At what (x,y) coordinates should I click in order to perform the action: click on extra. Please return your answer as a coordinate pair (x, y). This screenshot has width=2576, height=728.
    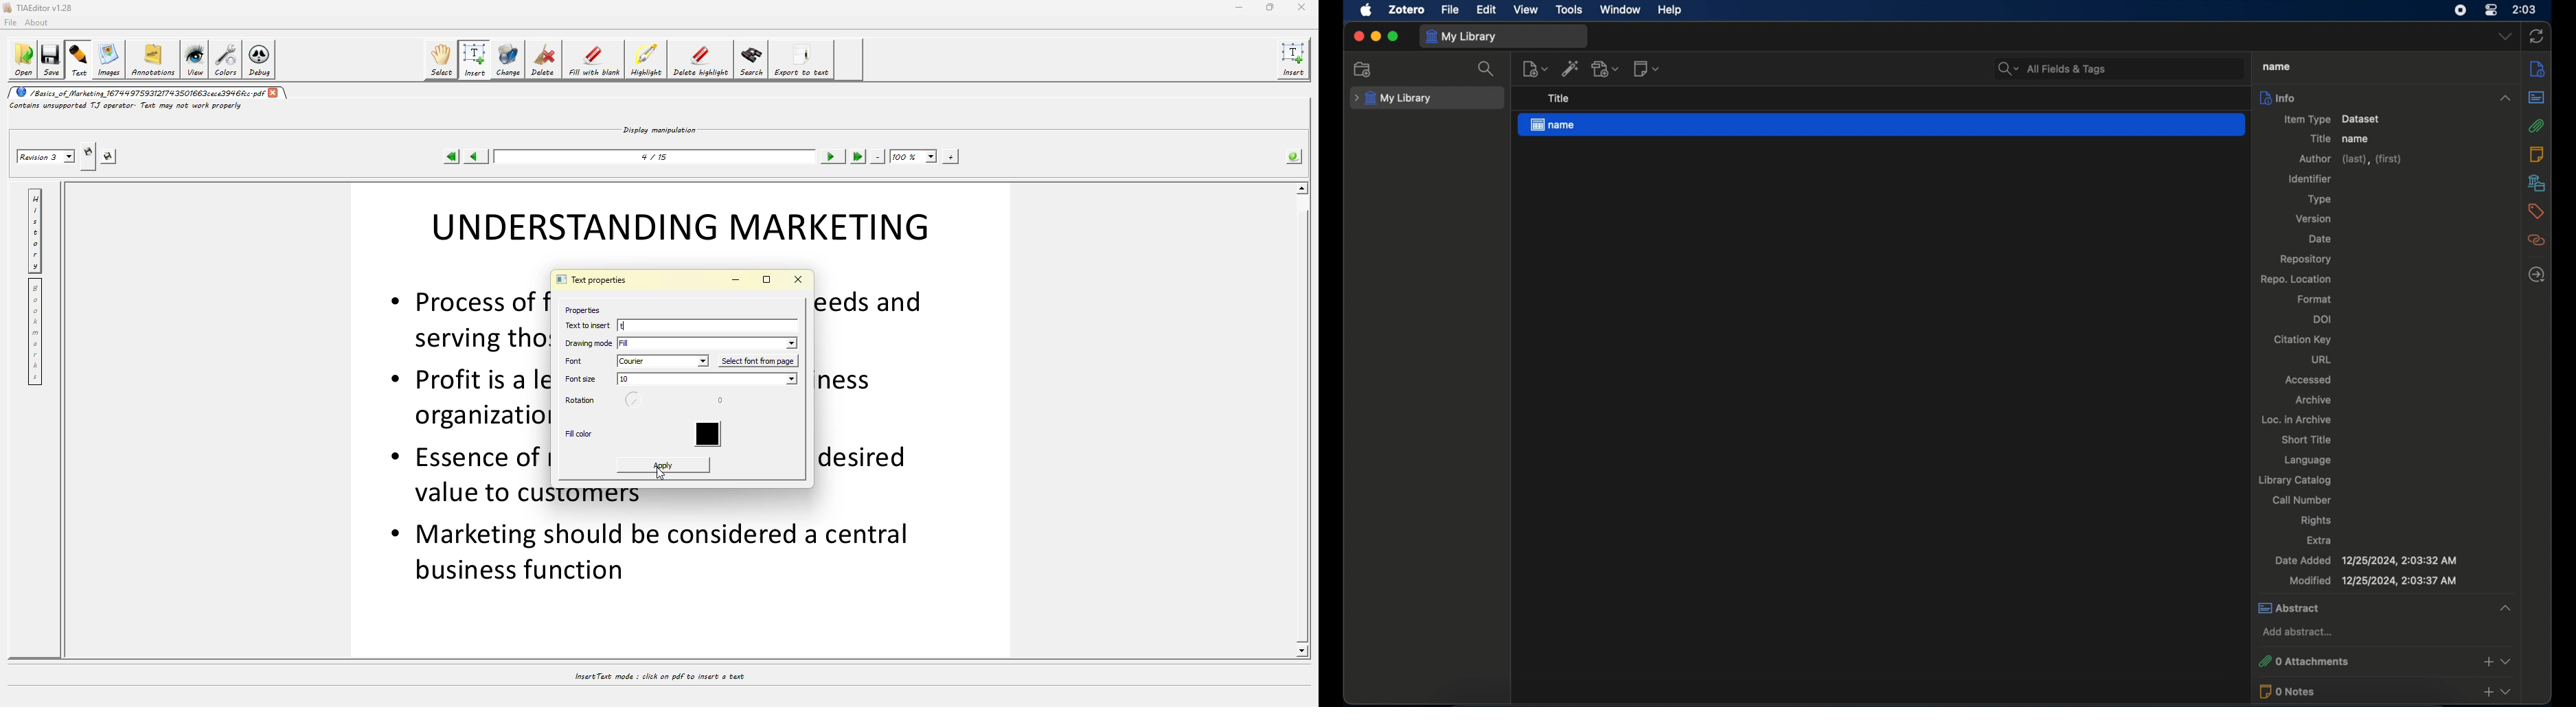
    Looking at the image, I should click on (2320, 539).